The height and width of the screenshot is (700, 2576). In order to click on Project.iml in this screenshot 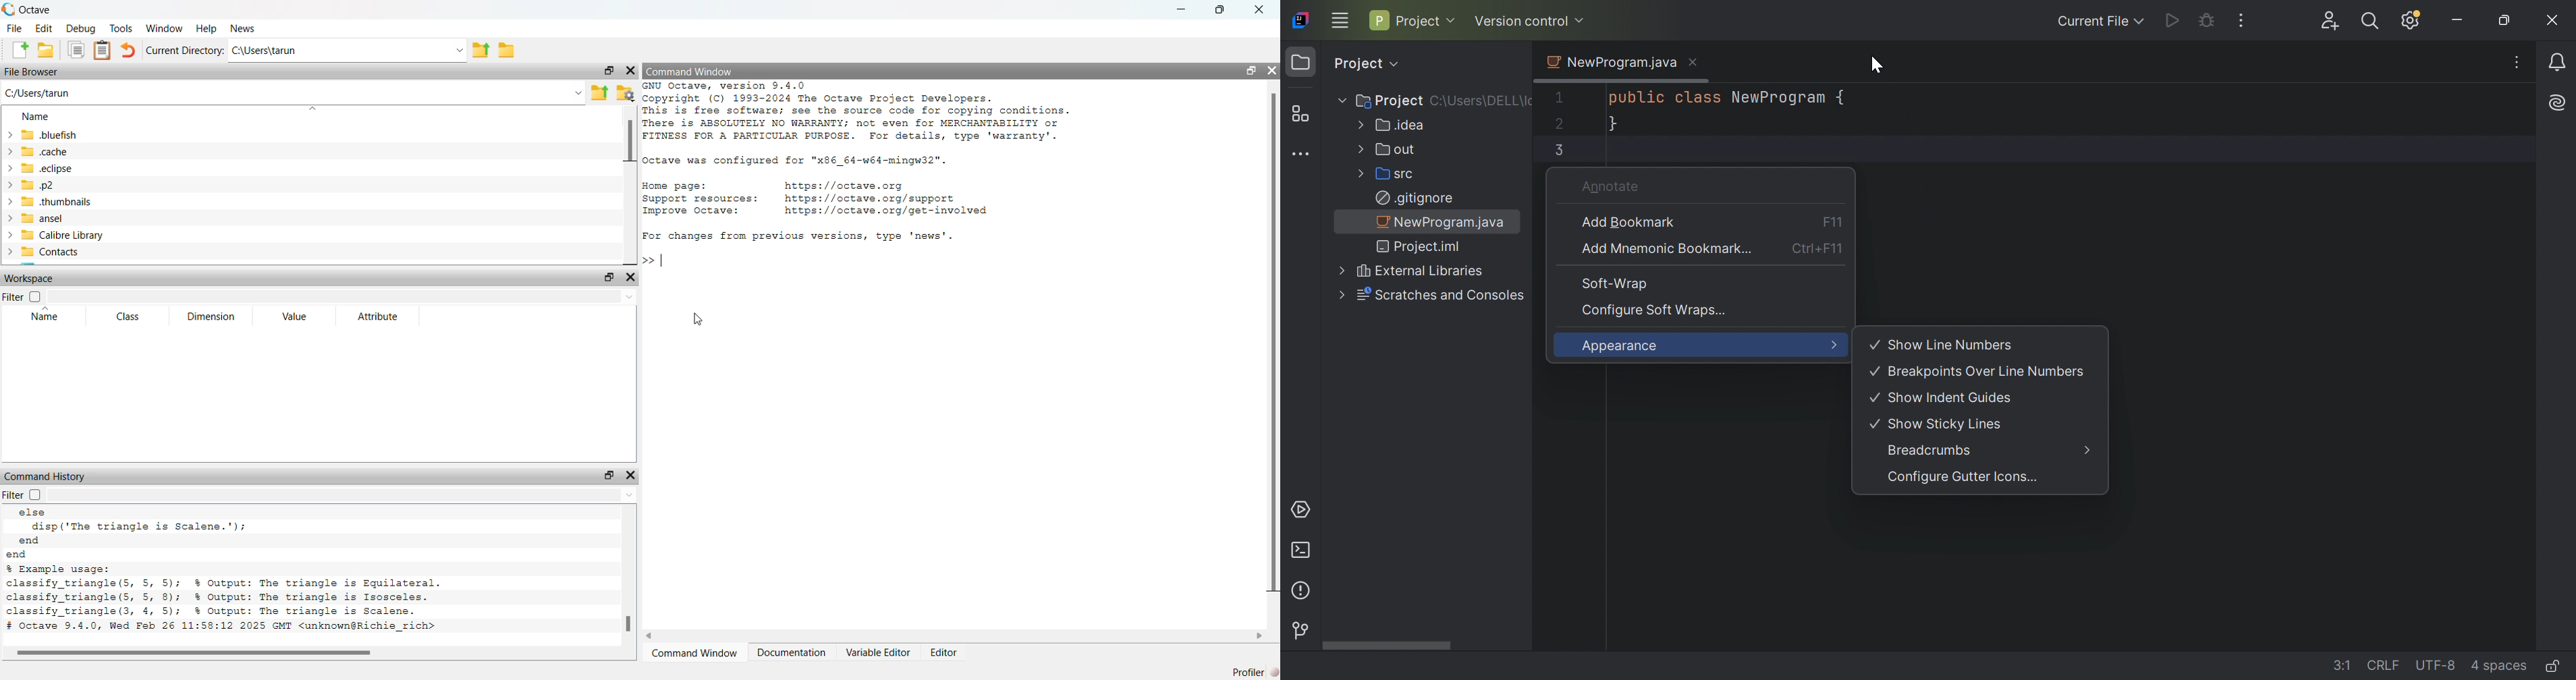, I will do `click(1421, 247)`.